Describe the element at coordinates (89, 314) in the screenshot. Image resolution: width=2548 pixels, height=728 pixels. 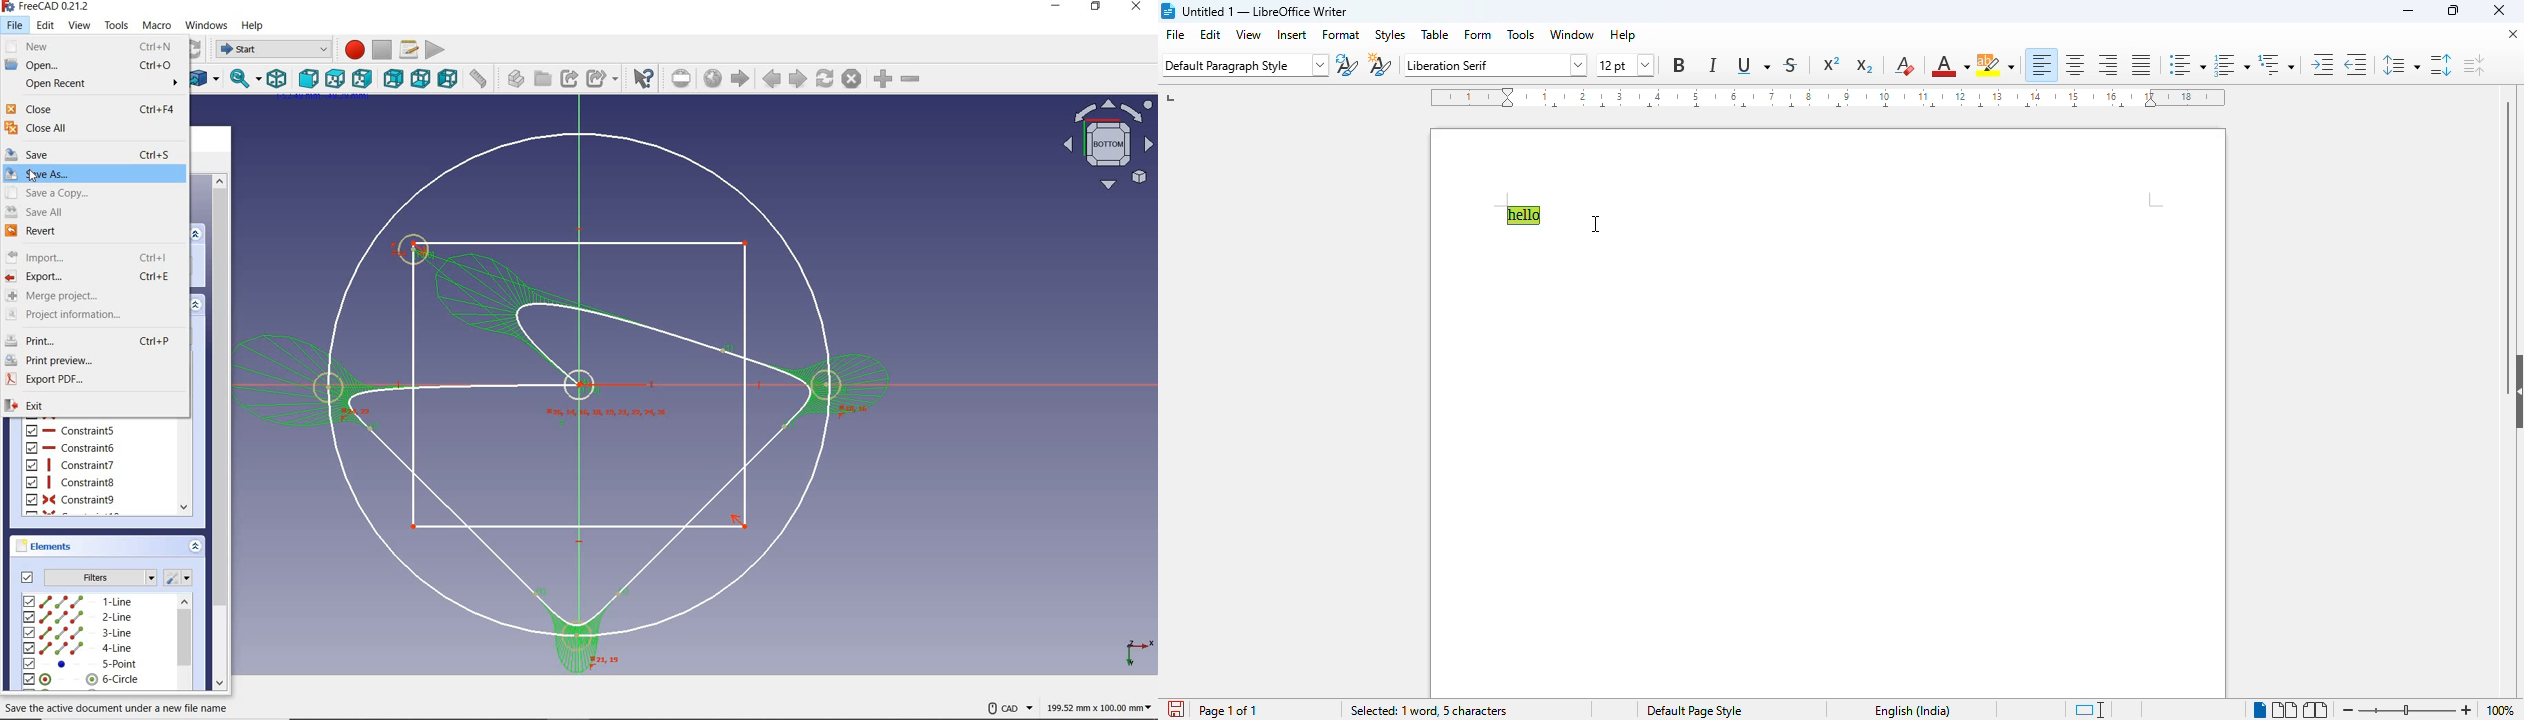
I see `project information` at that location.